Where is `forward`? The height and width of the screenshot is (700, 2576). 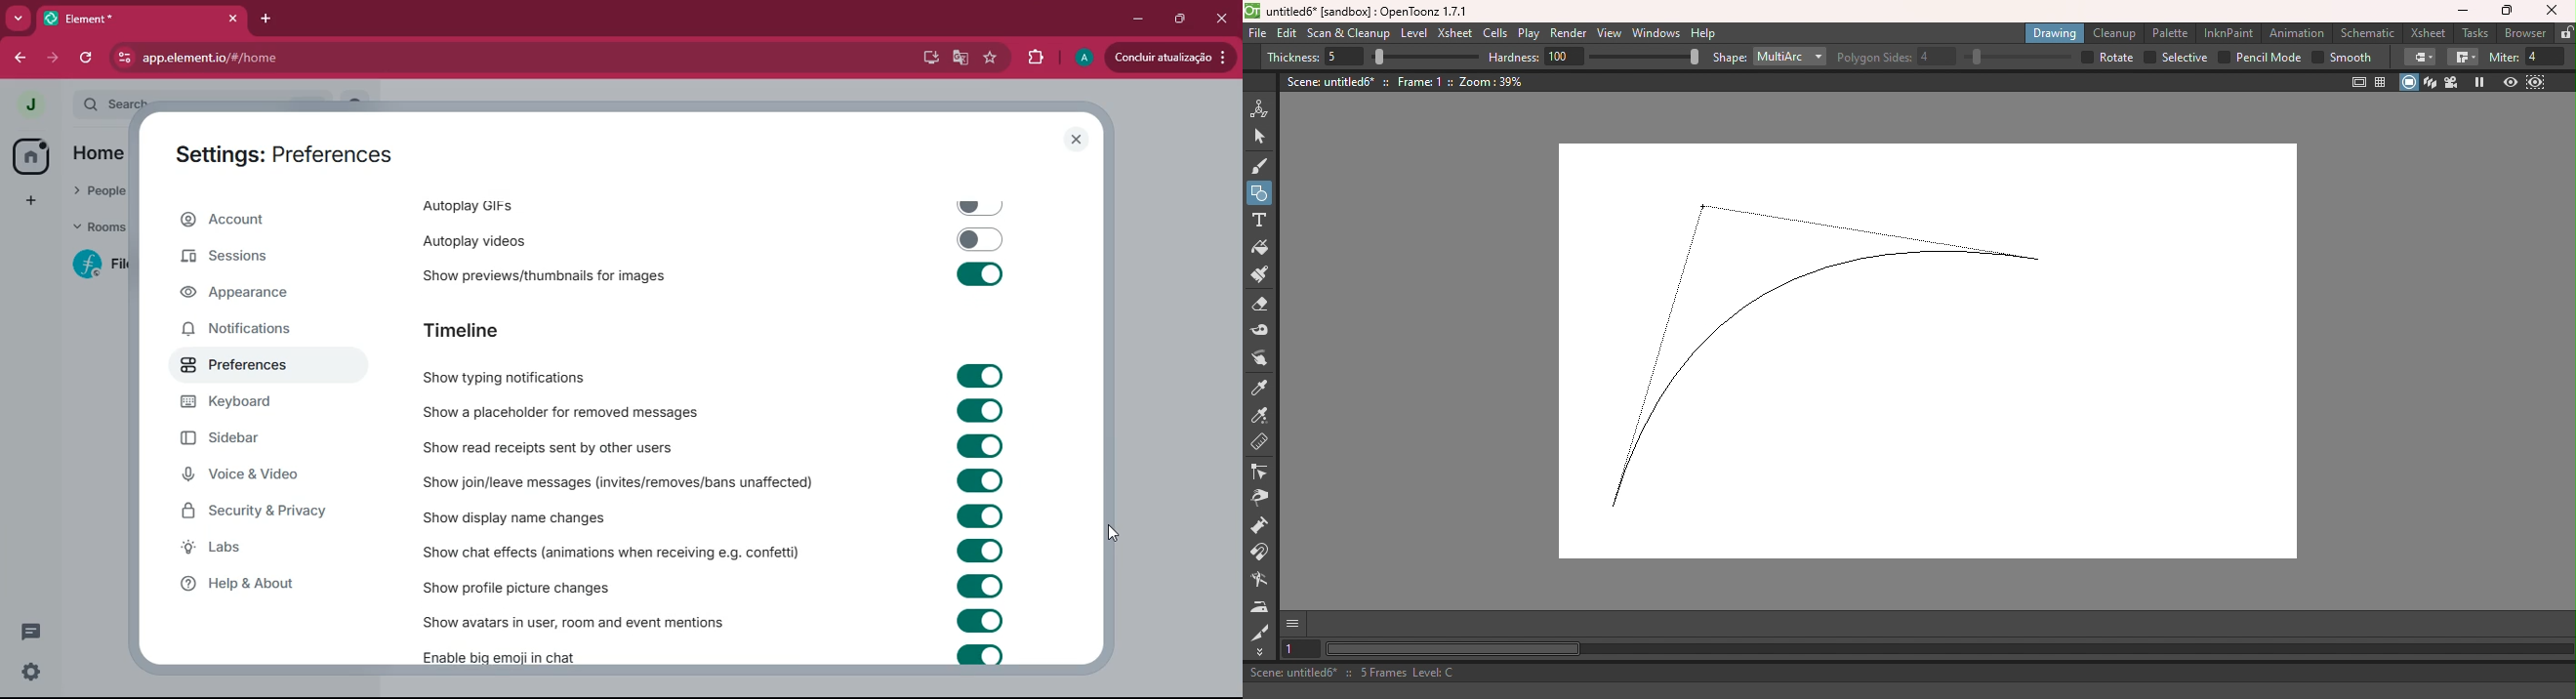 forward is located at coordinates (53, 60).